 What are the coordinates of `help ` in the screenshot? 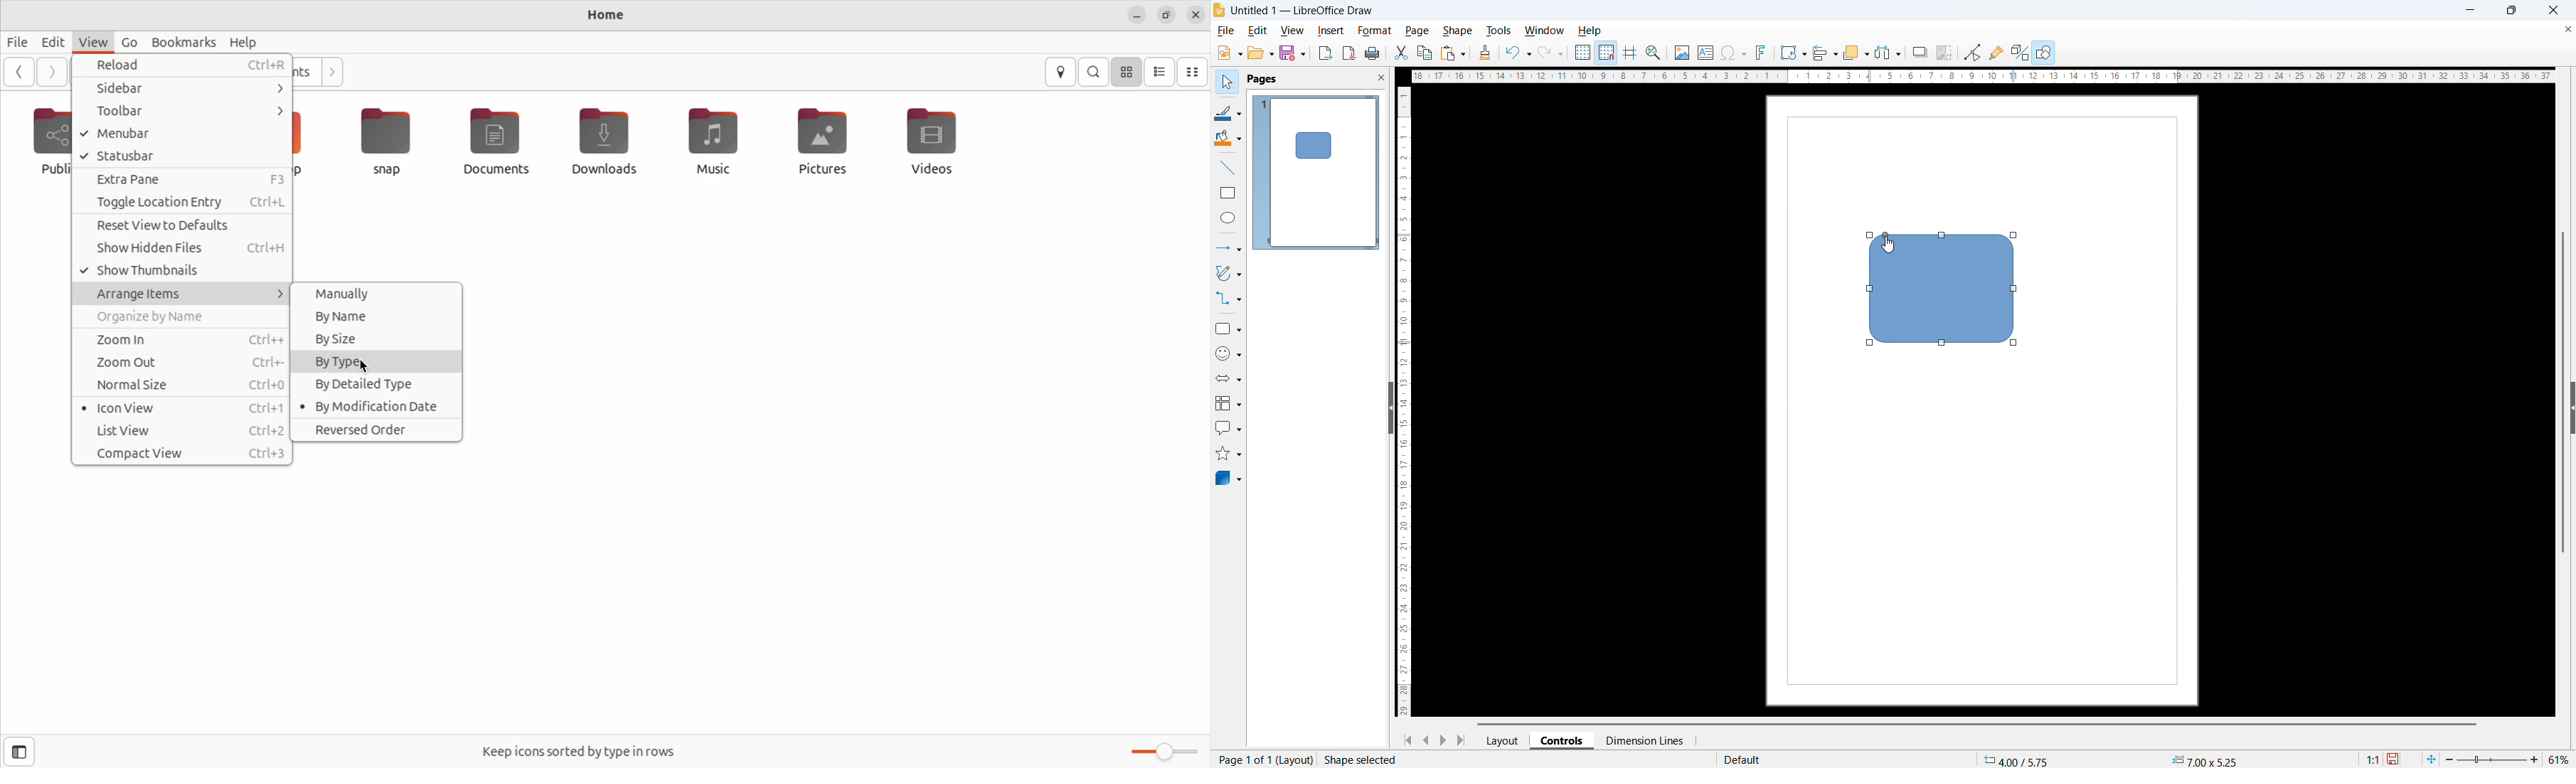 It's located at (243, 42).